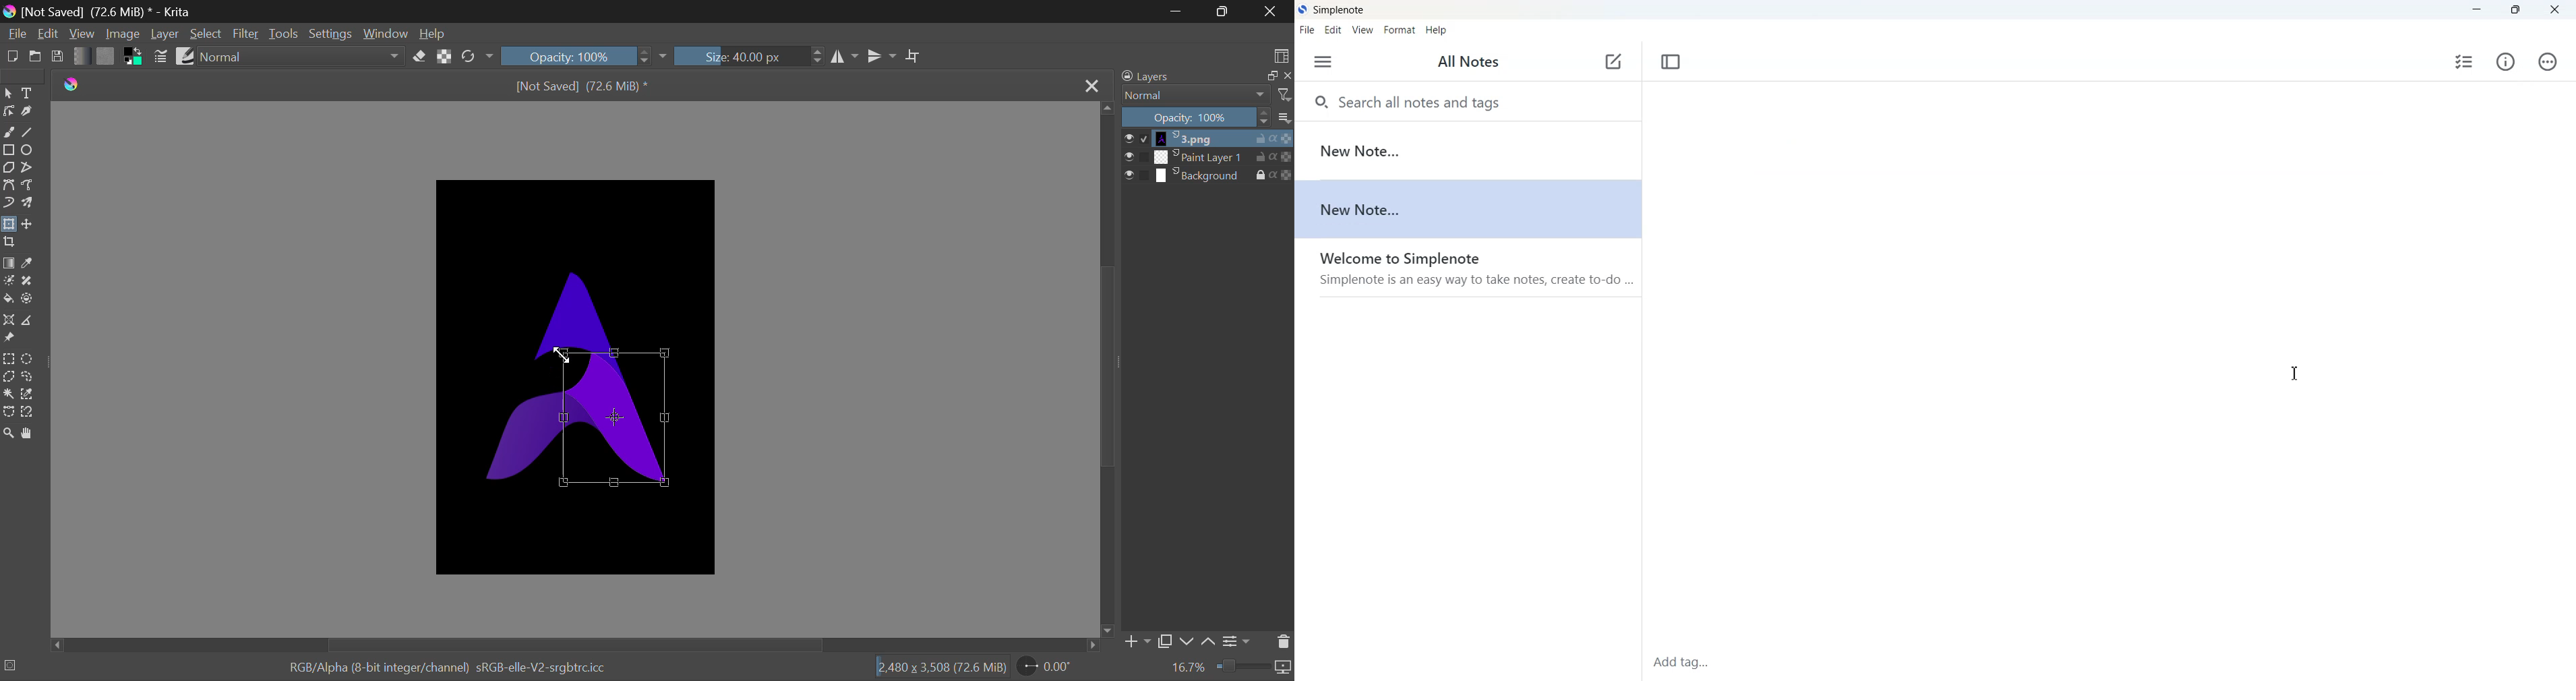  I want to click on Measurements, so click(32, 320).